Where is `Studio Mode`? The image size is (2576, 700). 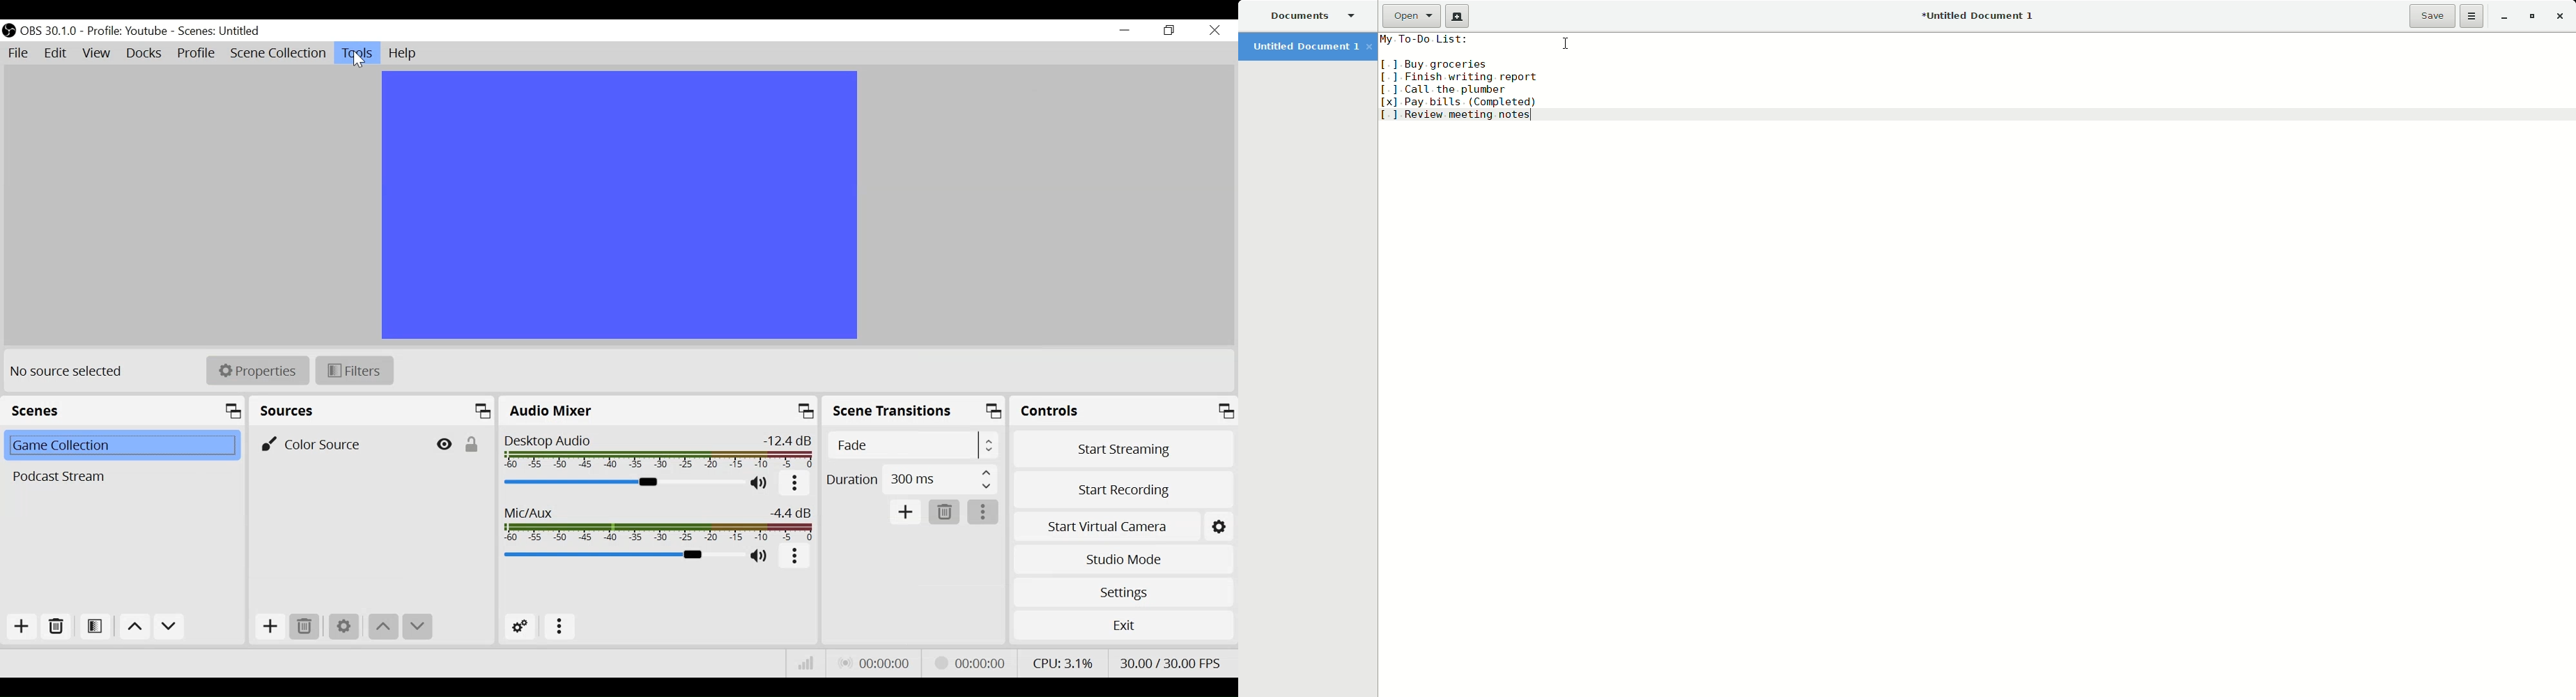
Studio Mode is located at coordinates (1122, 561).